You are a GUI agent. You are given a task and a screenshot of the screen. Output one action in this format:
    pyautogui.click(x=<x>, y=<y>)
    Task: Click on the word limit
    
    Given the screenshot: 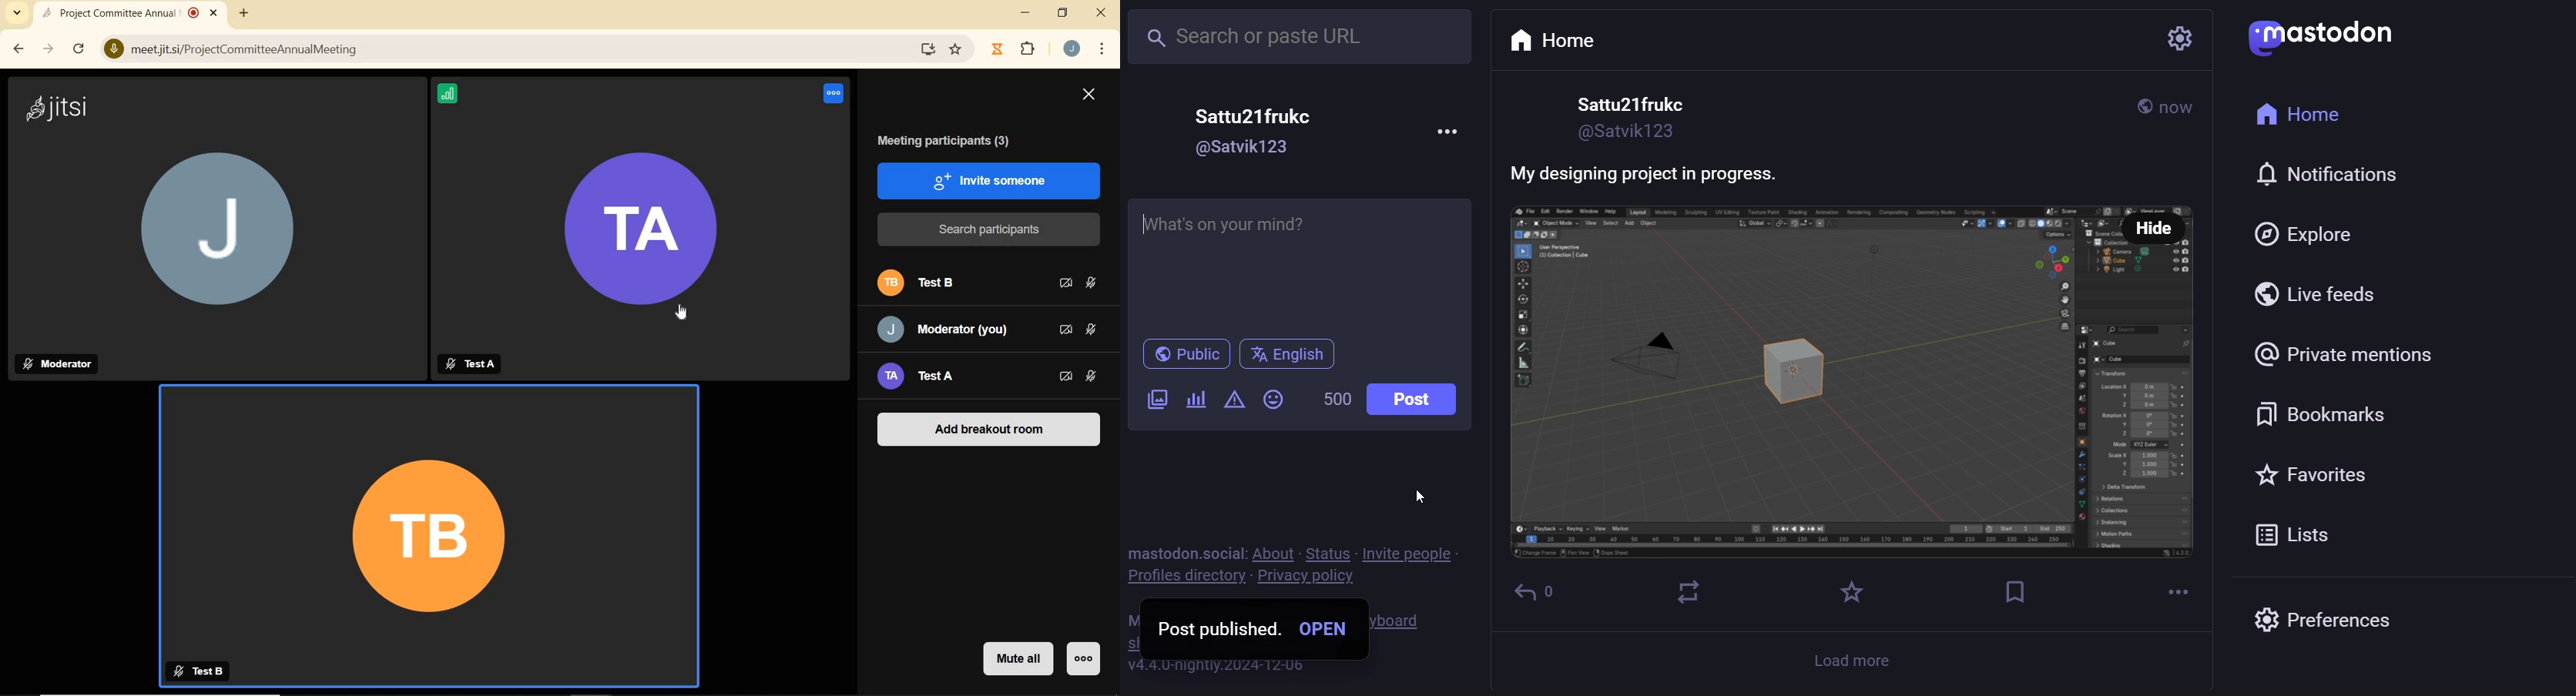 What is the action you would take?
    pyautogui.click(x=1337, y=402)
    